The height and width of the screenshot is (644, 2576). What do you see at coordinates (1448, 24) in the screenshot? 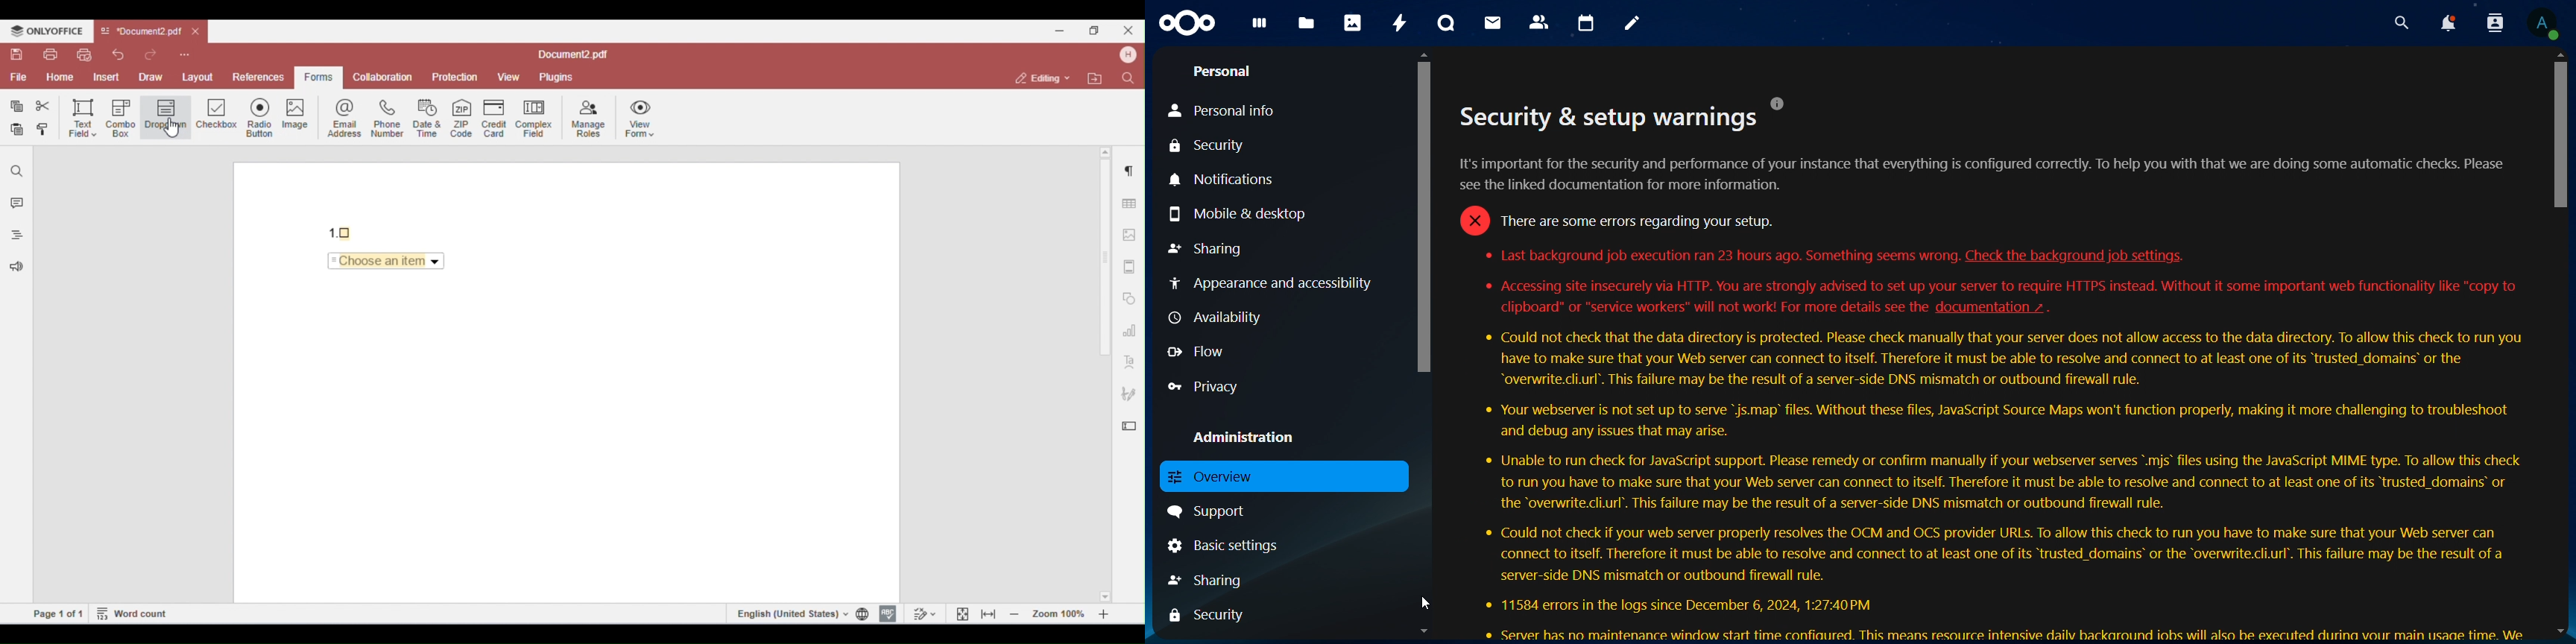
I see `talk` at bounding box center [1448, 24].